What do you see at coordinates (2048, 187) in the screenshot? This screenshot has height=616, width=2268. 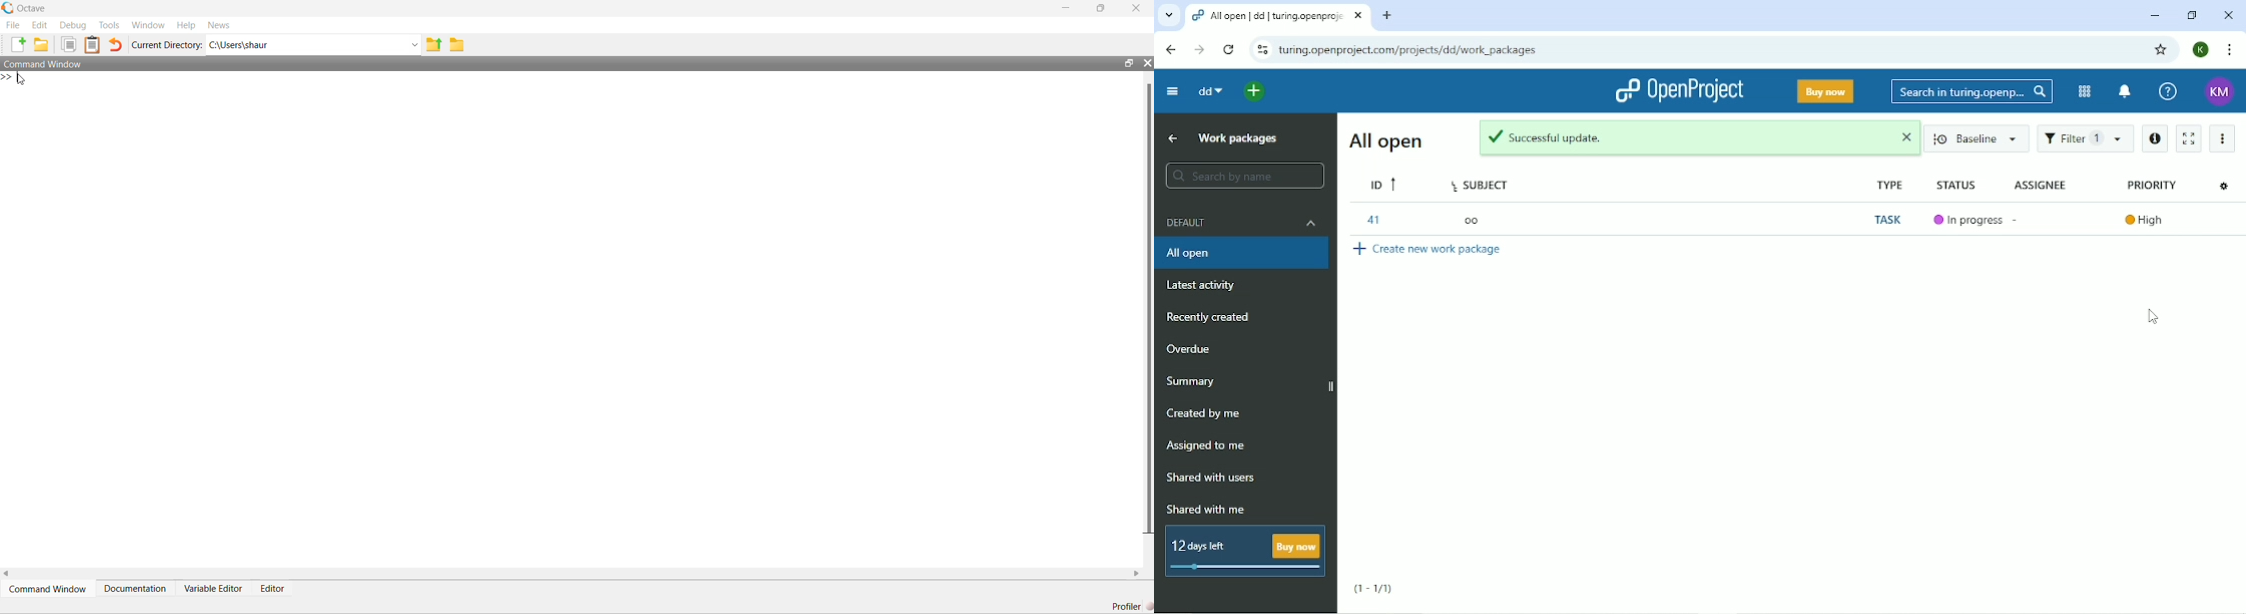 I see `Assignee` at bounding box center [2048, 187].